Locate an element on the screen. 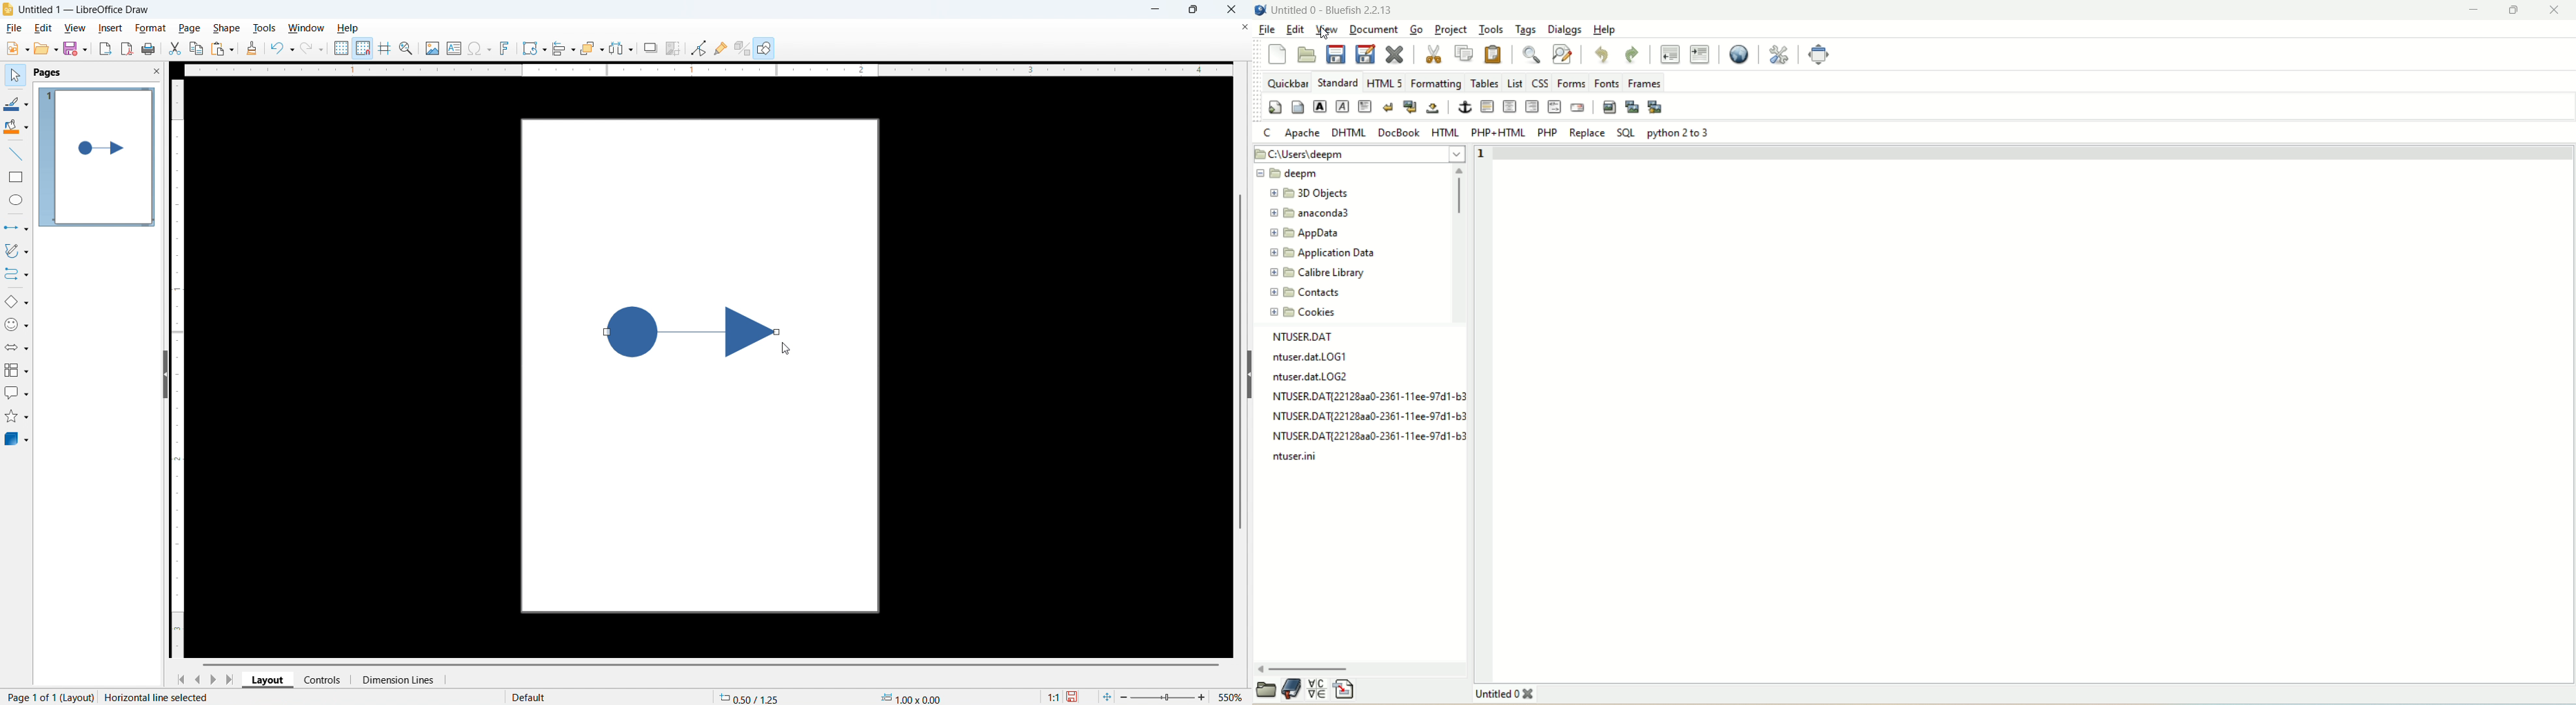 This screenshot has width=2576, height=728. document is located at coordinates (1373, 30).